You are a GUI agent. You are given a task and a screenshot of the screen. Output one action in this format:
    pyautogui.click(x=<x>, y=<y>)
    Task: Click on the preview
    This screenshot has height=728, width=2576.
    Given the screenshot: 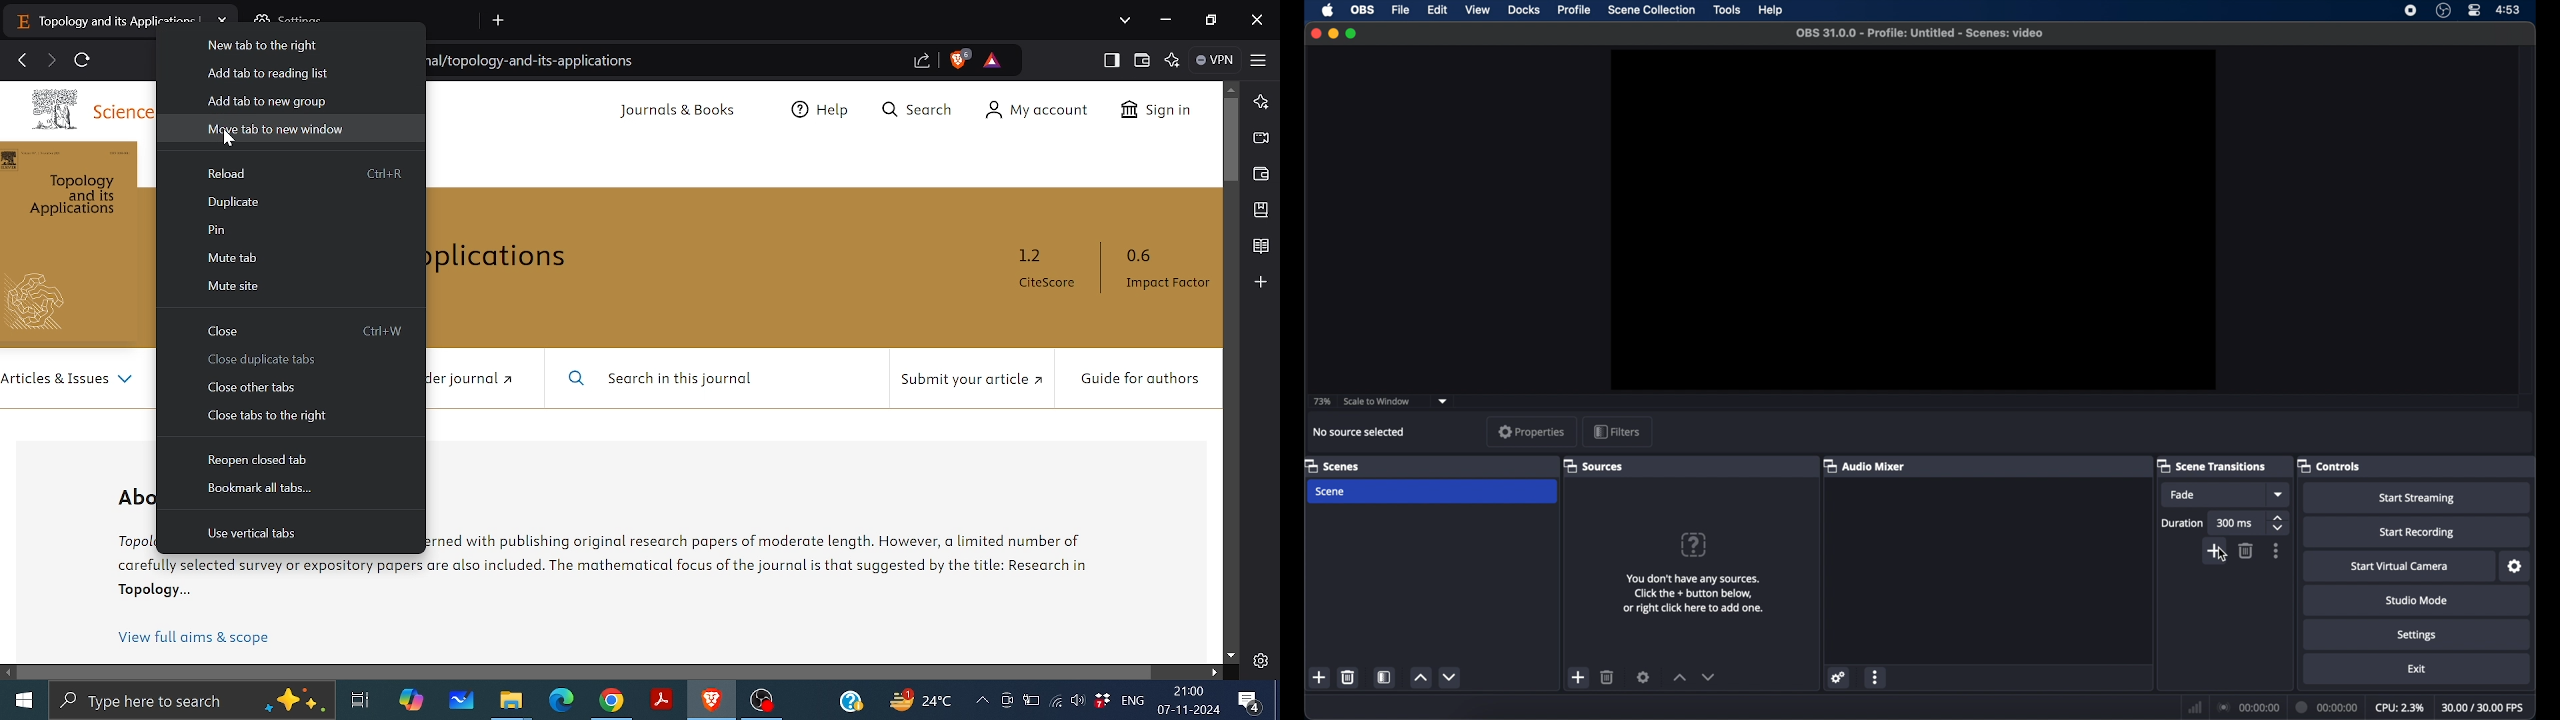 What is the action you would take?
    pyautogui.click(x=1915, y=220)
    